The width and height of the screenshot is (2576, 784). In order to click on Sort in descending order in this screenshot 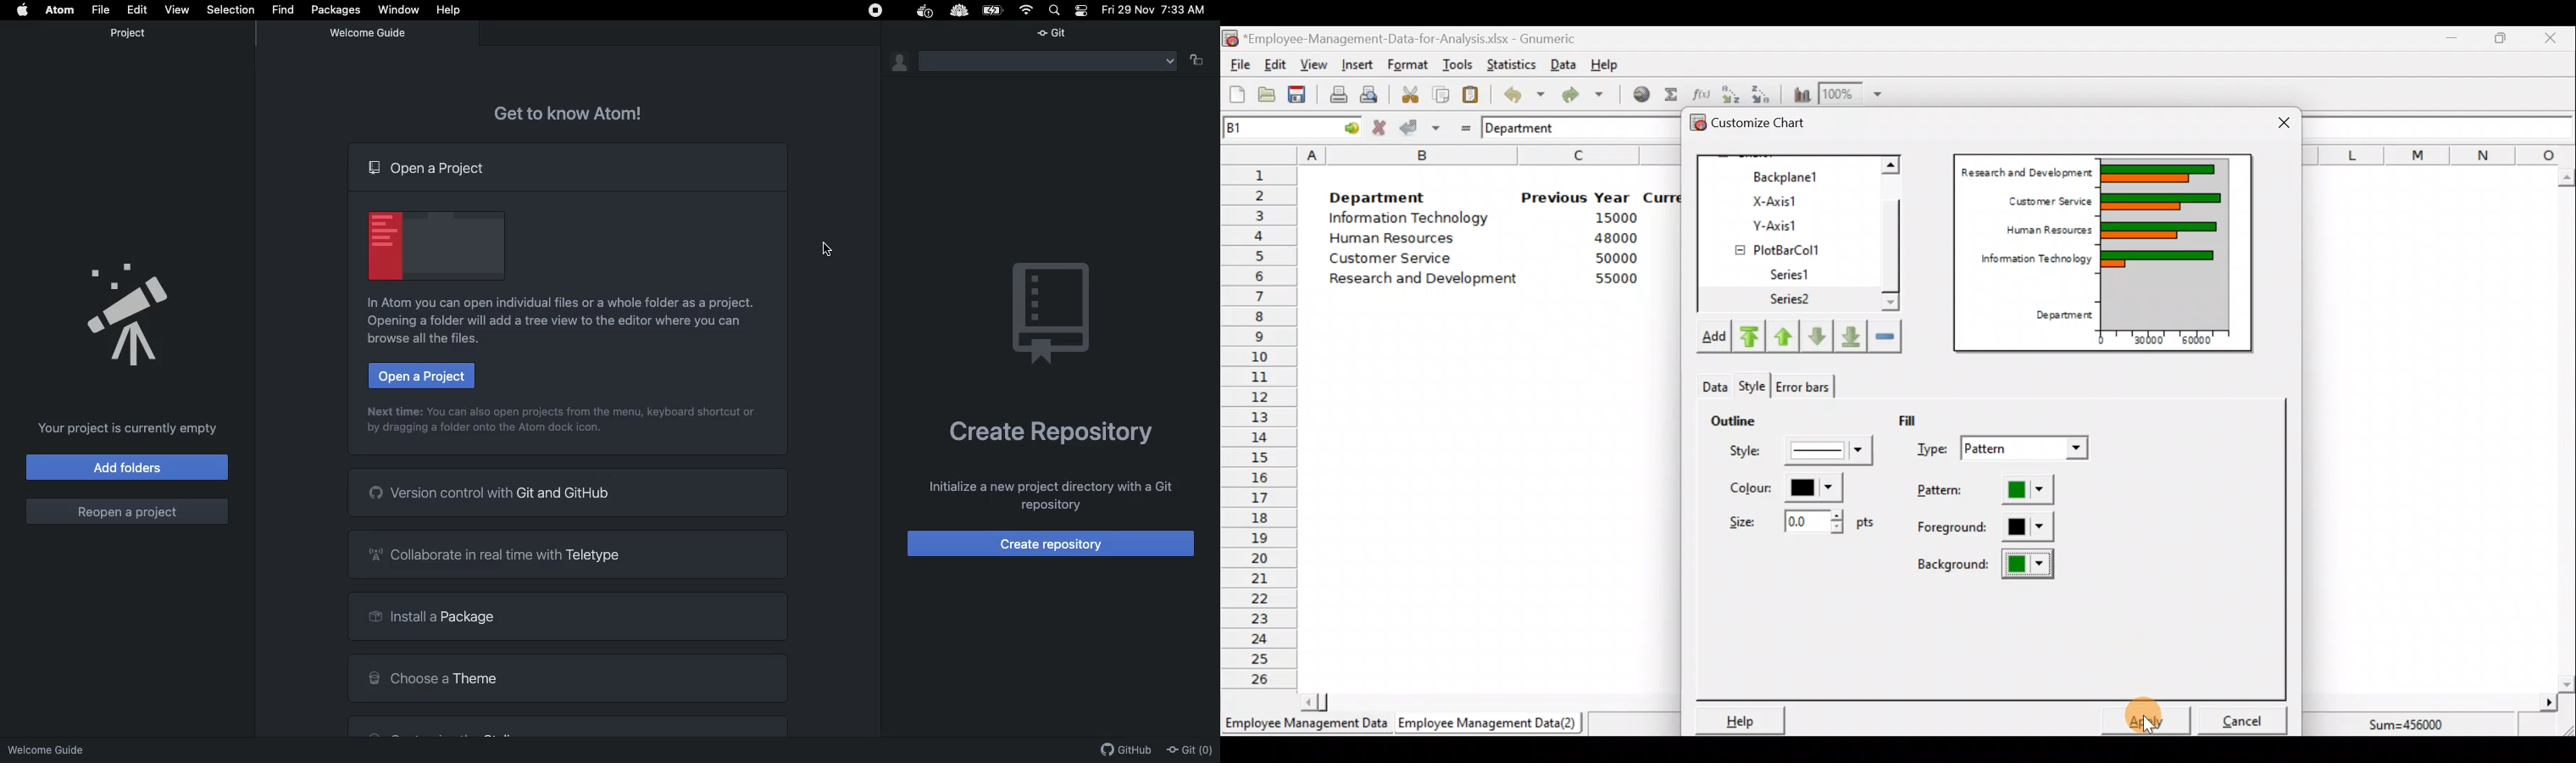, I will do `click(1762, 93)`.